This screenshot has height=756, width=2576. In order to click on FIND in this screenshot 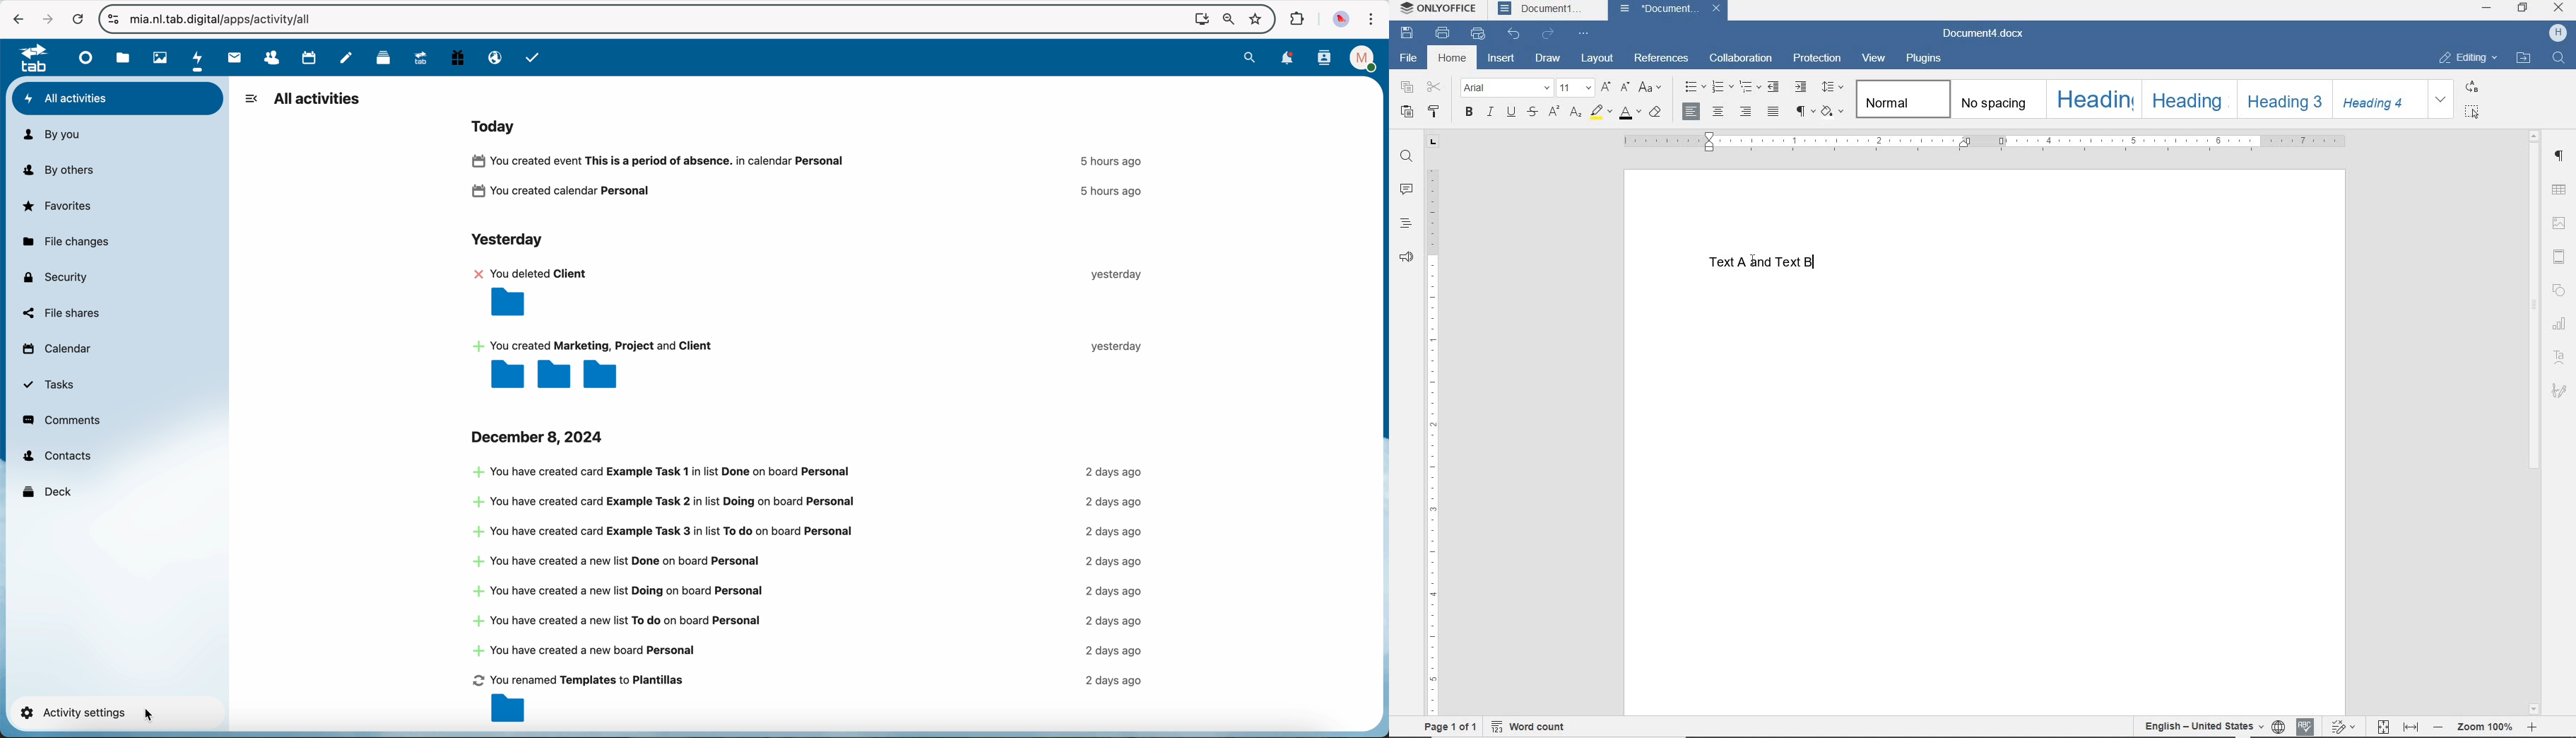, I will do `click(1405, 156)`.